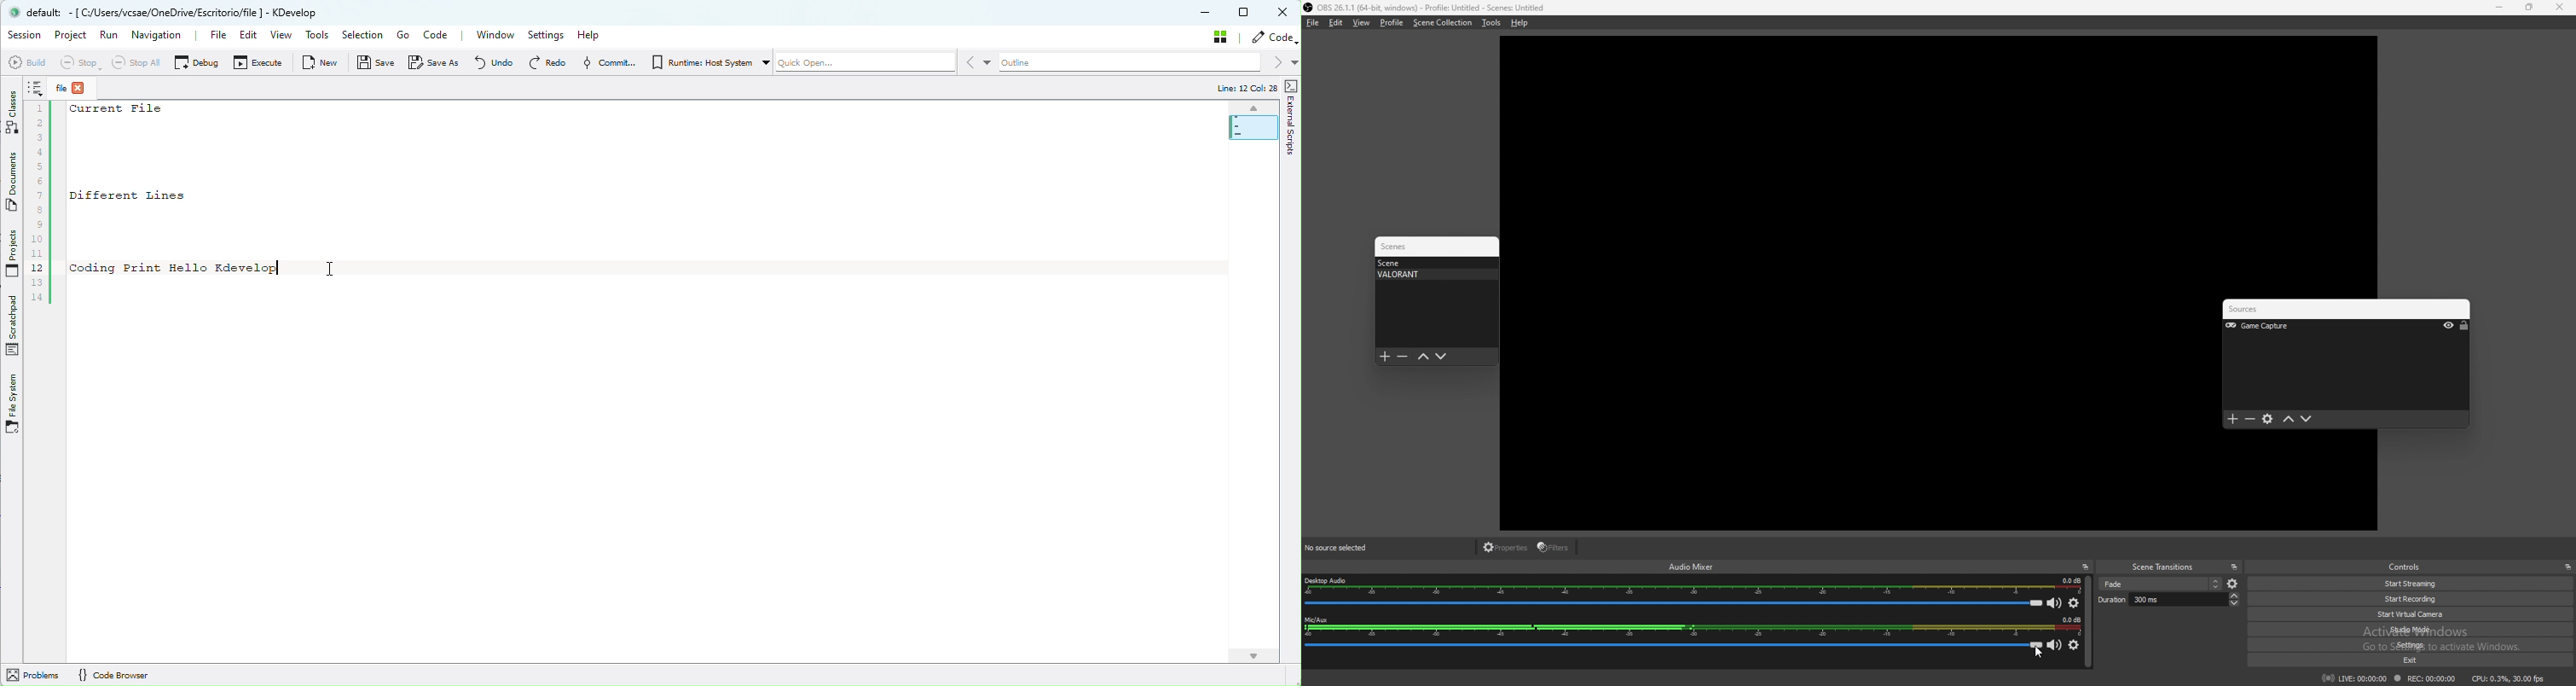 The height and width of the screenshot is (700, 2576). I want to click on move down, so click(2307, 419).